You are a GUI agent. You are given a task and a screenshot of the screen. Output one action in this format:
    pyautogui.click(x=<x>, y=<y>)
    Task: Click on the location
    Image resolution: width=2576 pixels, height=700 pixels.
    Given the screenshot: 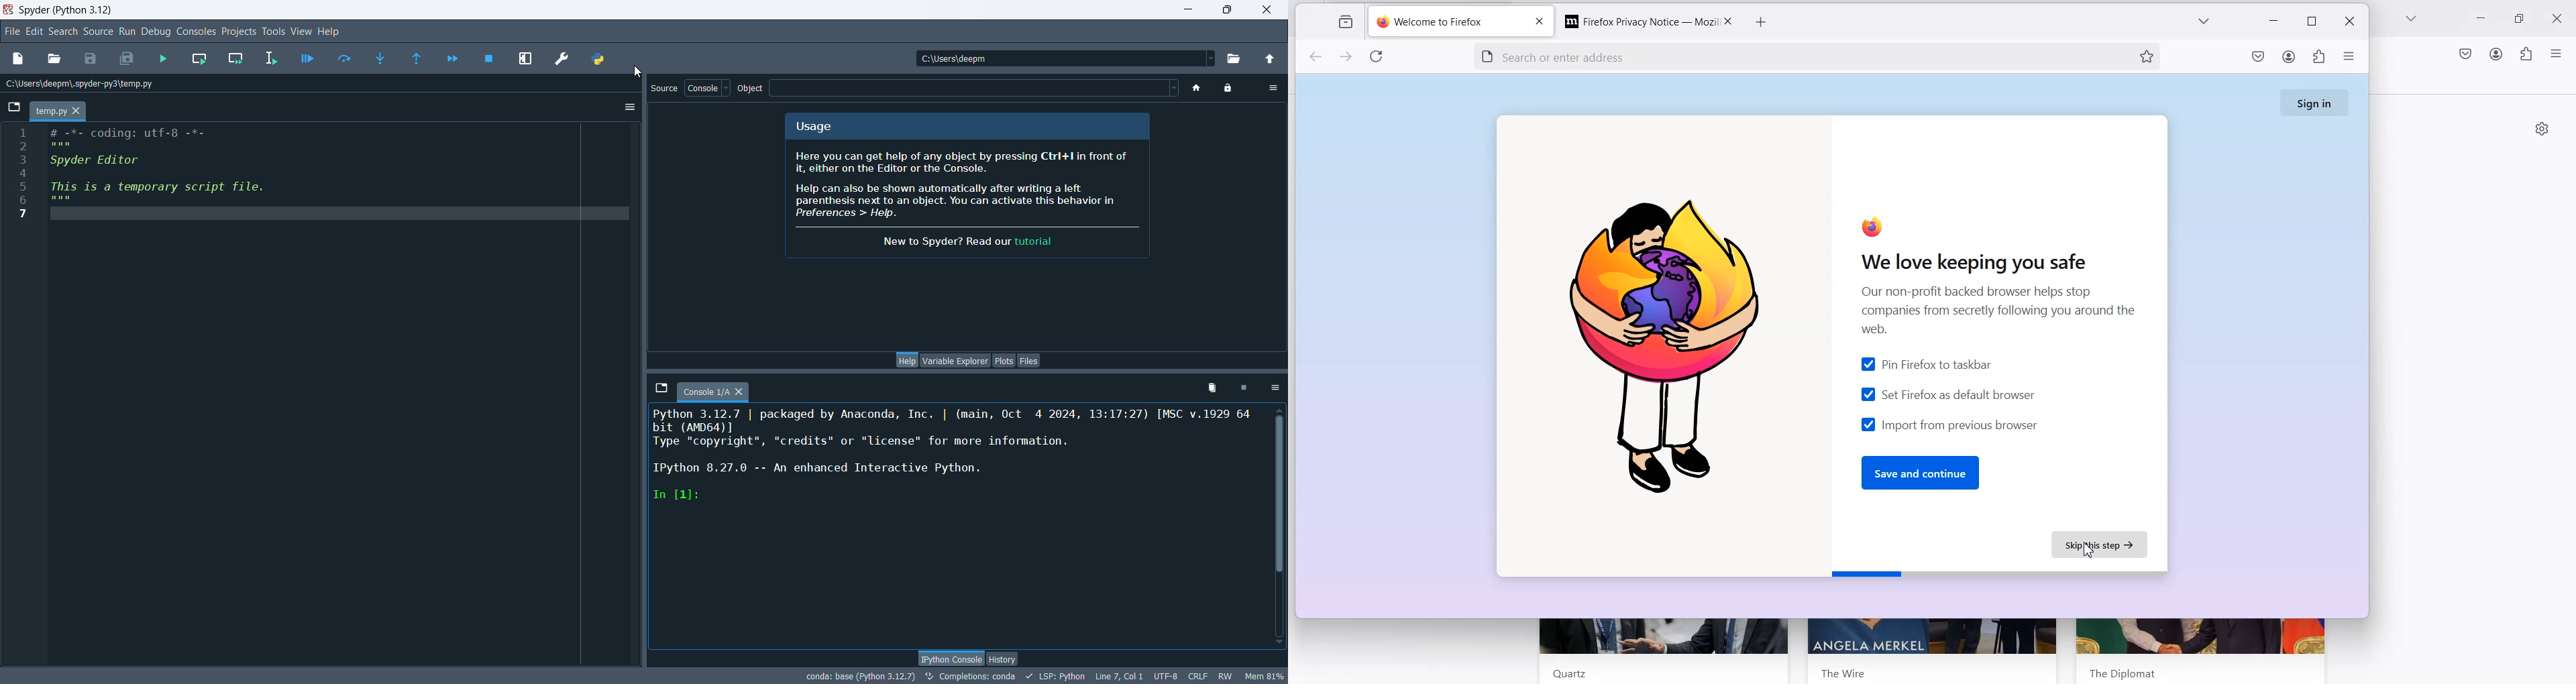 What is the action you would take?
    pyautogui.click(x=77, y=83)
    